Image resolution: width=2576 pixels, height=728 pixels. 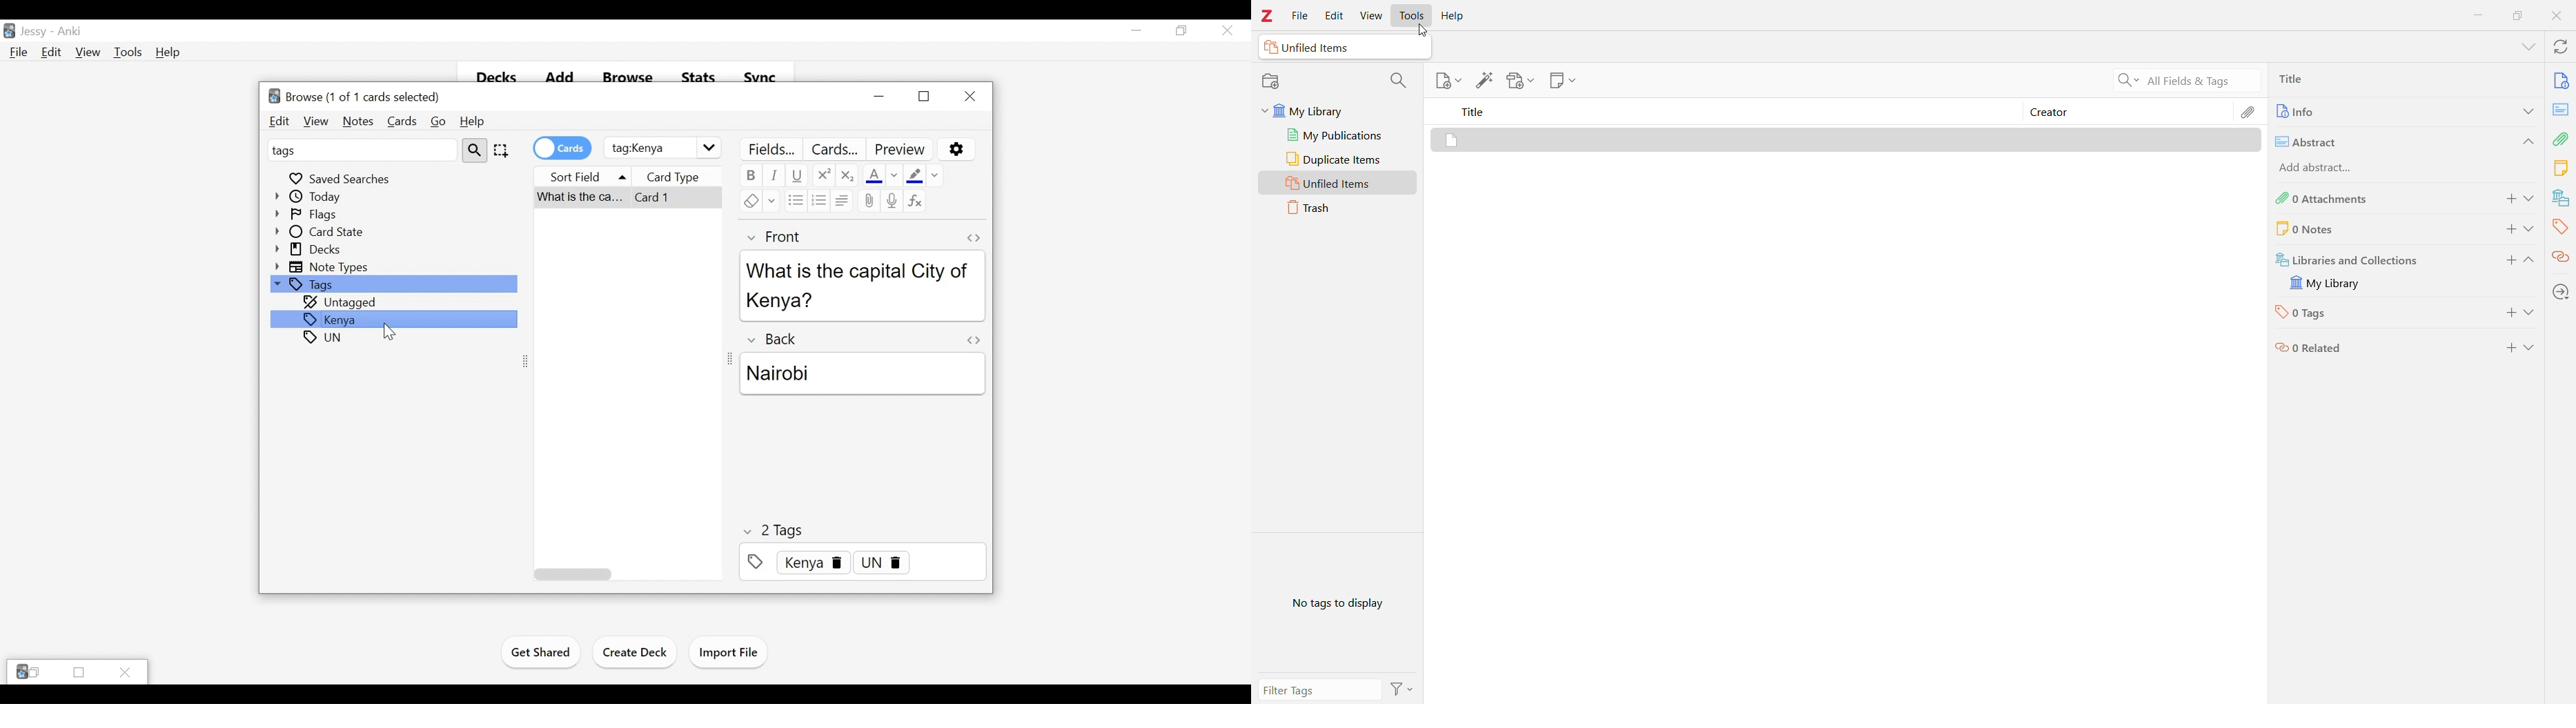 I want to click on Ordered list, so click(x=819, y=201).